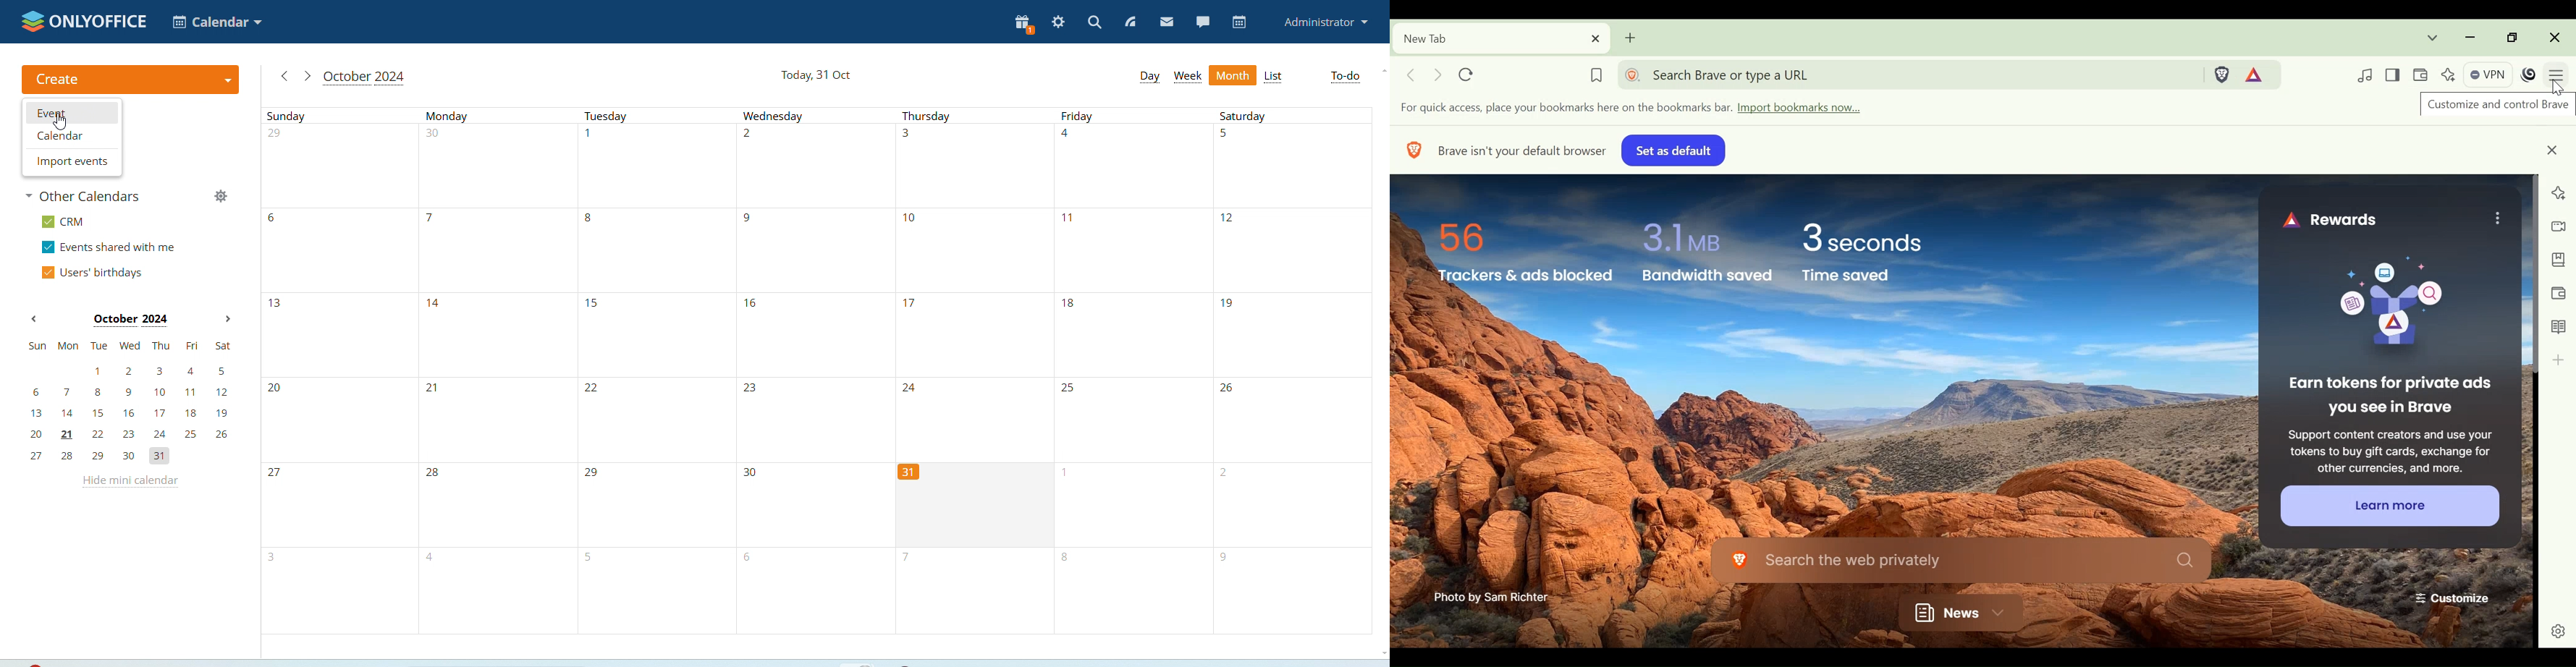 The height and width of the screenshot is (672, 2576). What do you see at coordinates (1493, 596) in the screenshot?
I see `Photo by Sam Richter-—` at bounding box center [1493, 596].